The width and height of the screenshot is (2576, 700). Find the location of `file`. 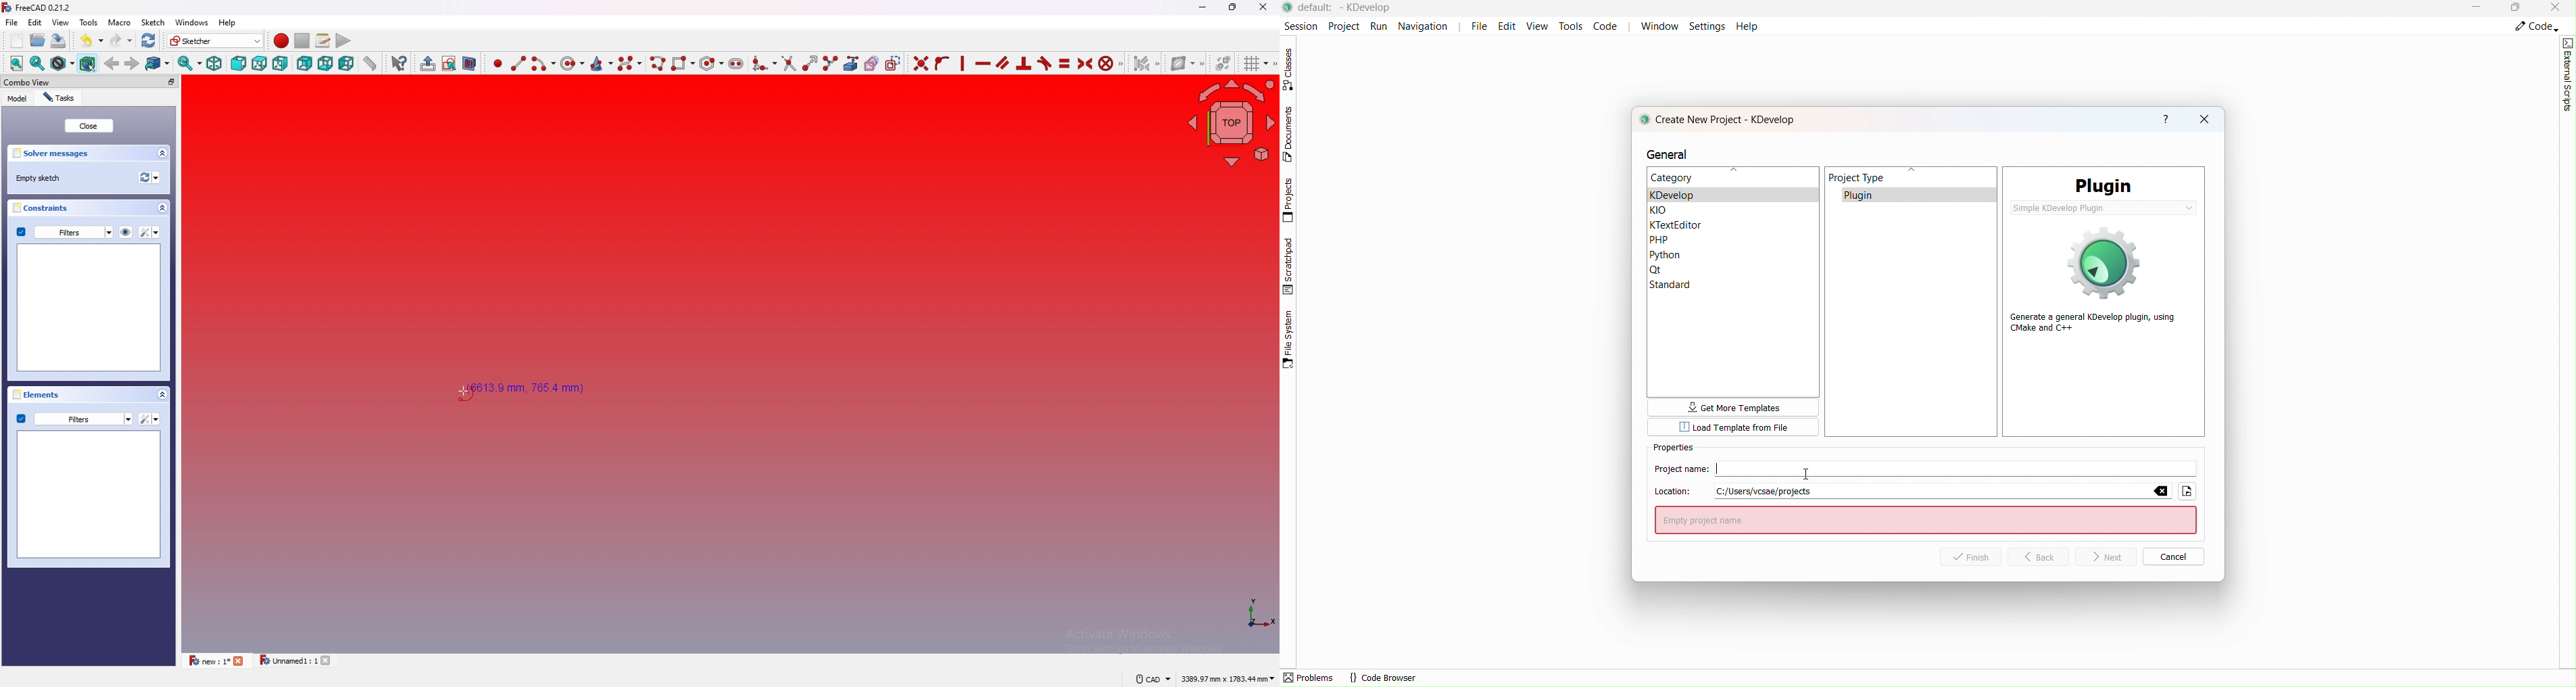

file is located at coordinates (12, 22).